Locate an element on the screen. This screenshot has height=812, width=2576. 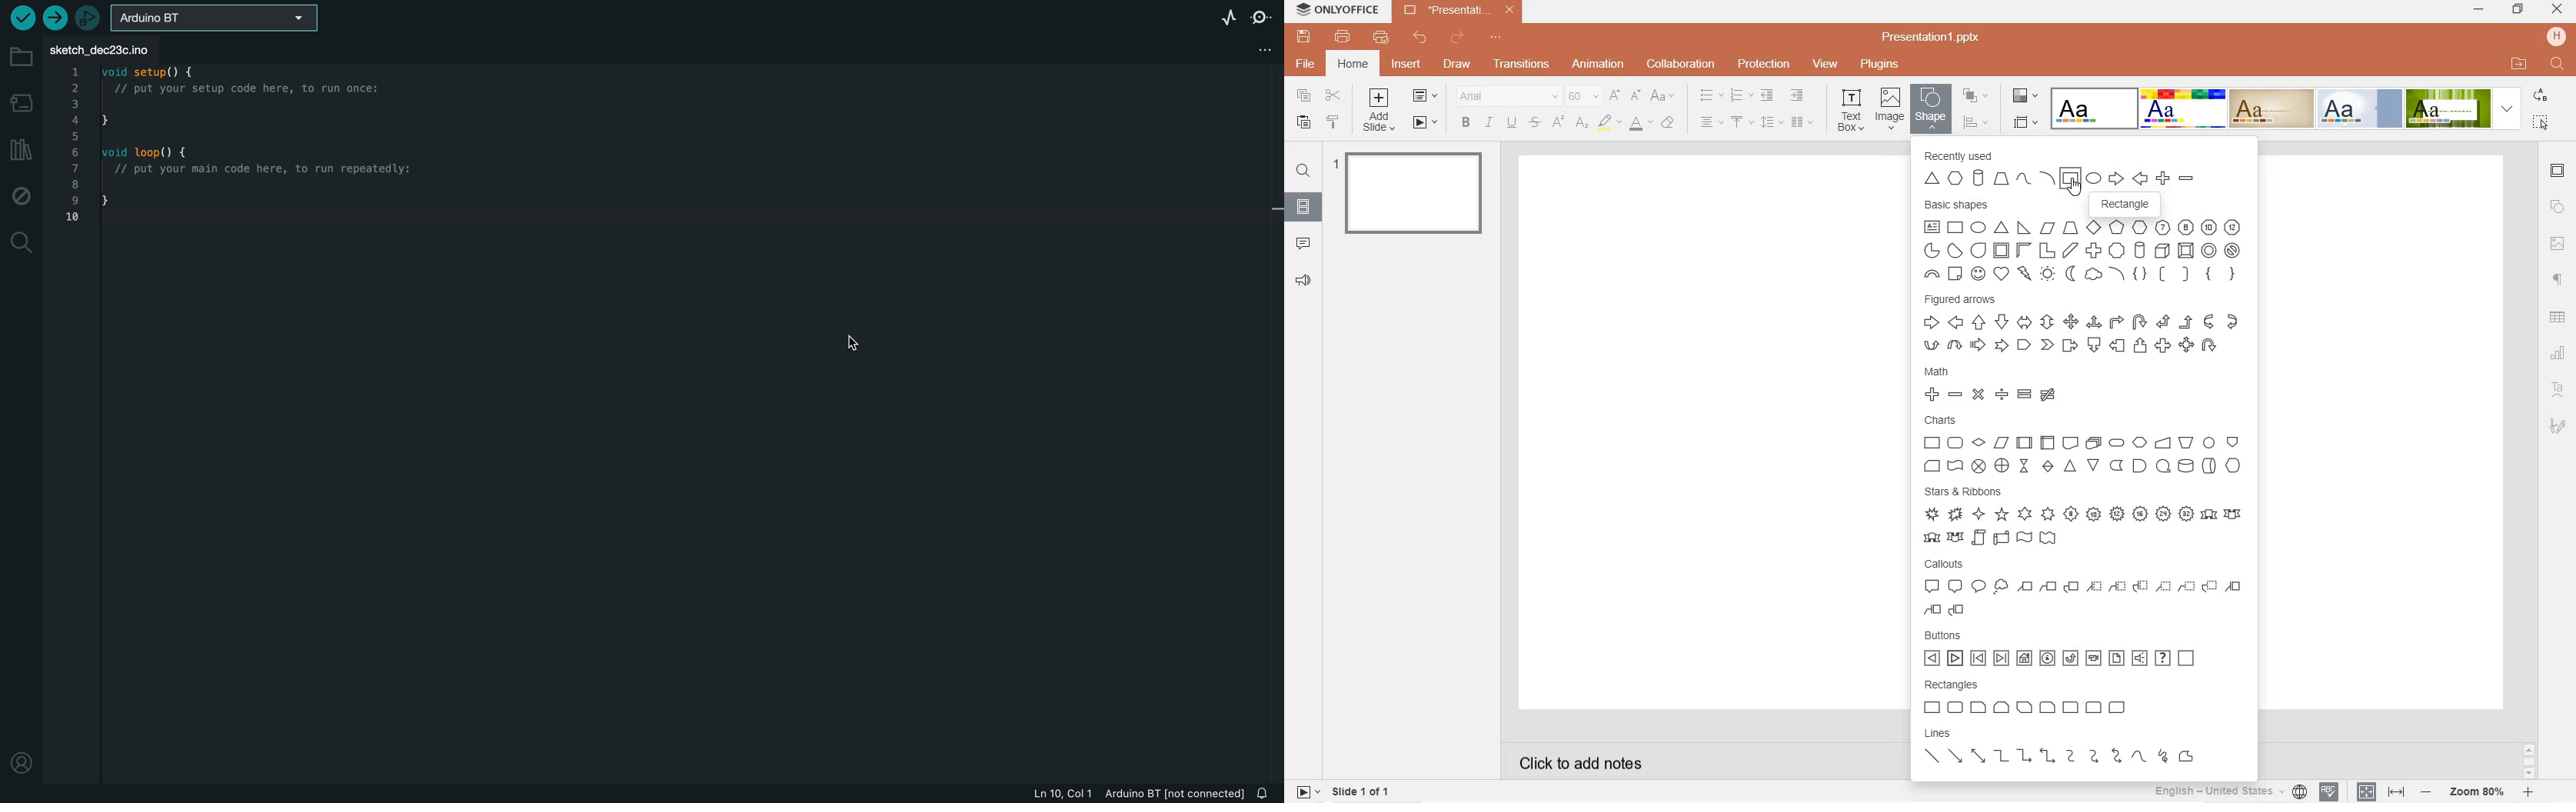
select slide size is located at coordinates (2024, 123).